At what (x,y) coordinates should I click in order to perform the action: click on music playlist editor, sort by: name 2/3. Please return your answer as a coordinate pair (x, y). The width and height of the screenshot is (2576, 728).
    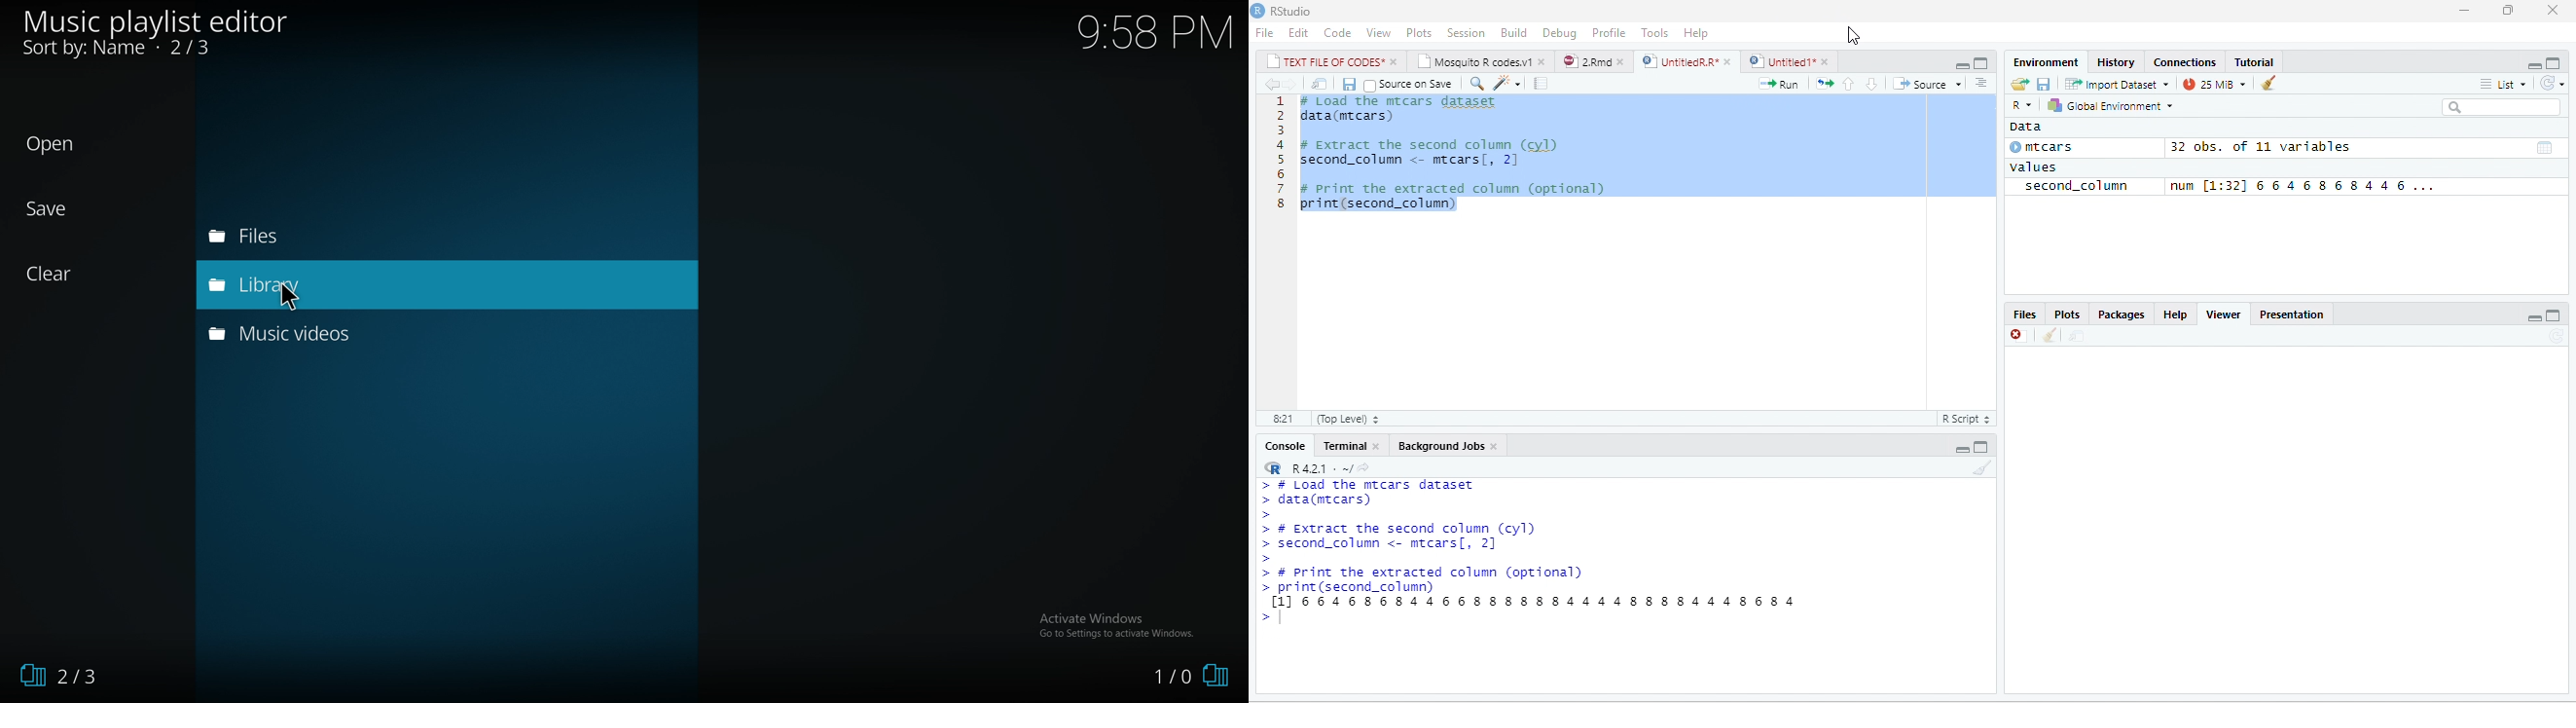
    Looking at the image, I should click on (165, 33).